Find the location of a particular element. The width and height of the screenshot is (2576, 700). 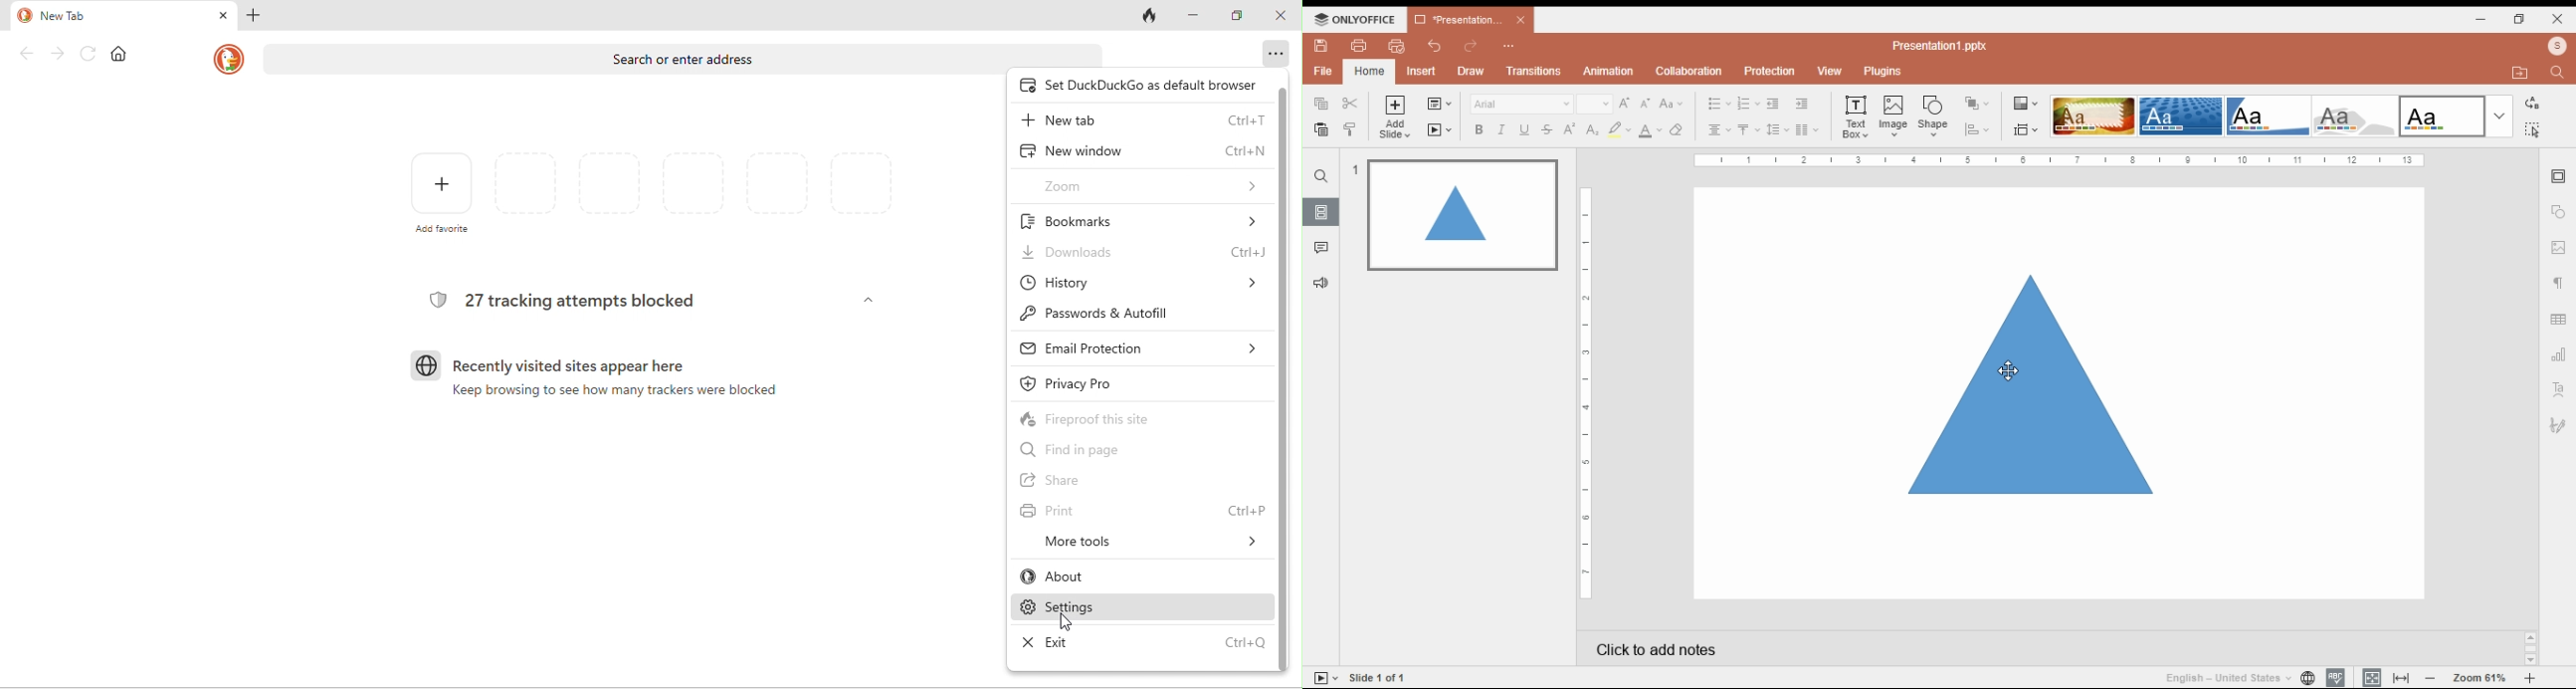

click add notes is located at coordinates (1836, 650).